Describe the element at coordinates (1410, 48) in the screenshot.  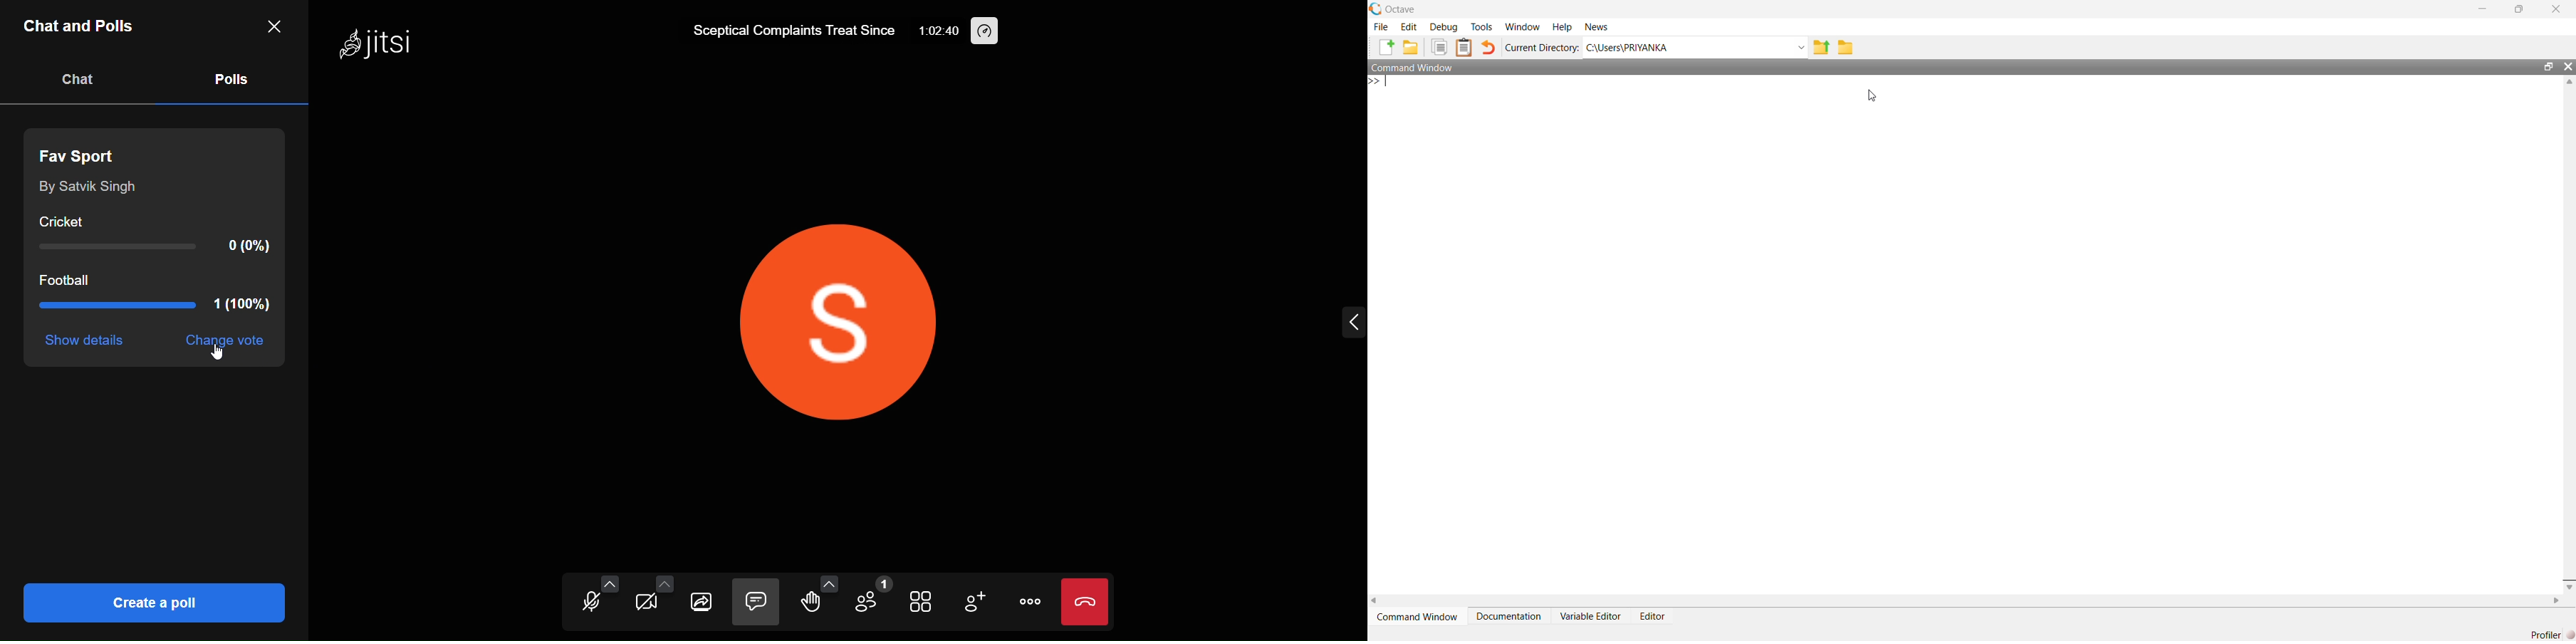
I see `Folder ` at that location.